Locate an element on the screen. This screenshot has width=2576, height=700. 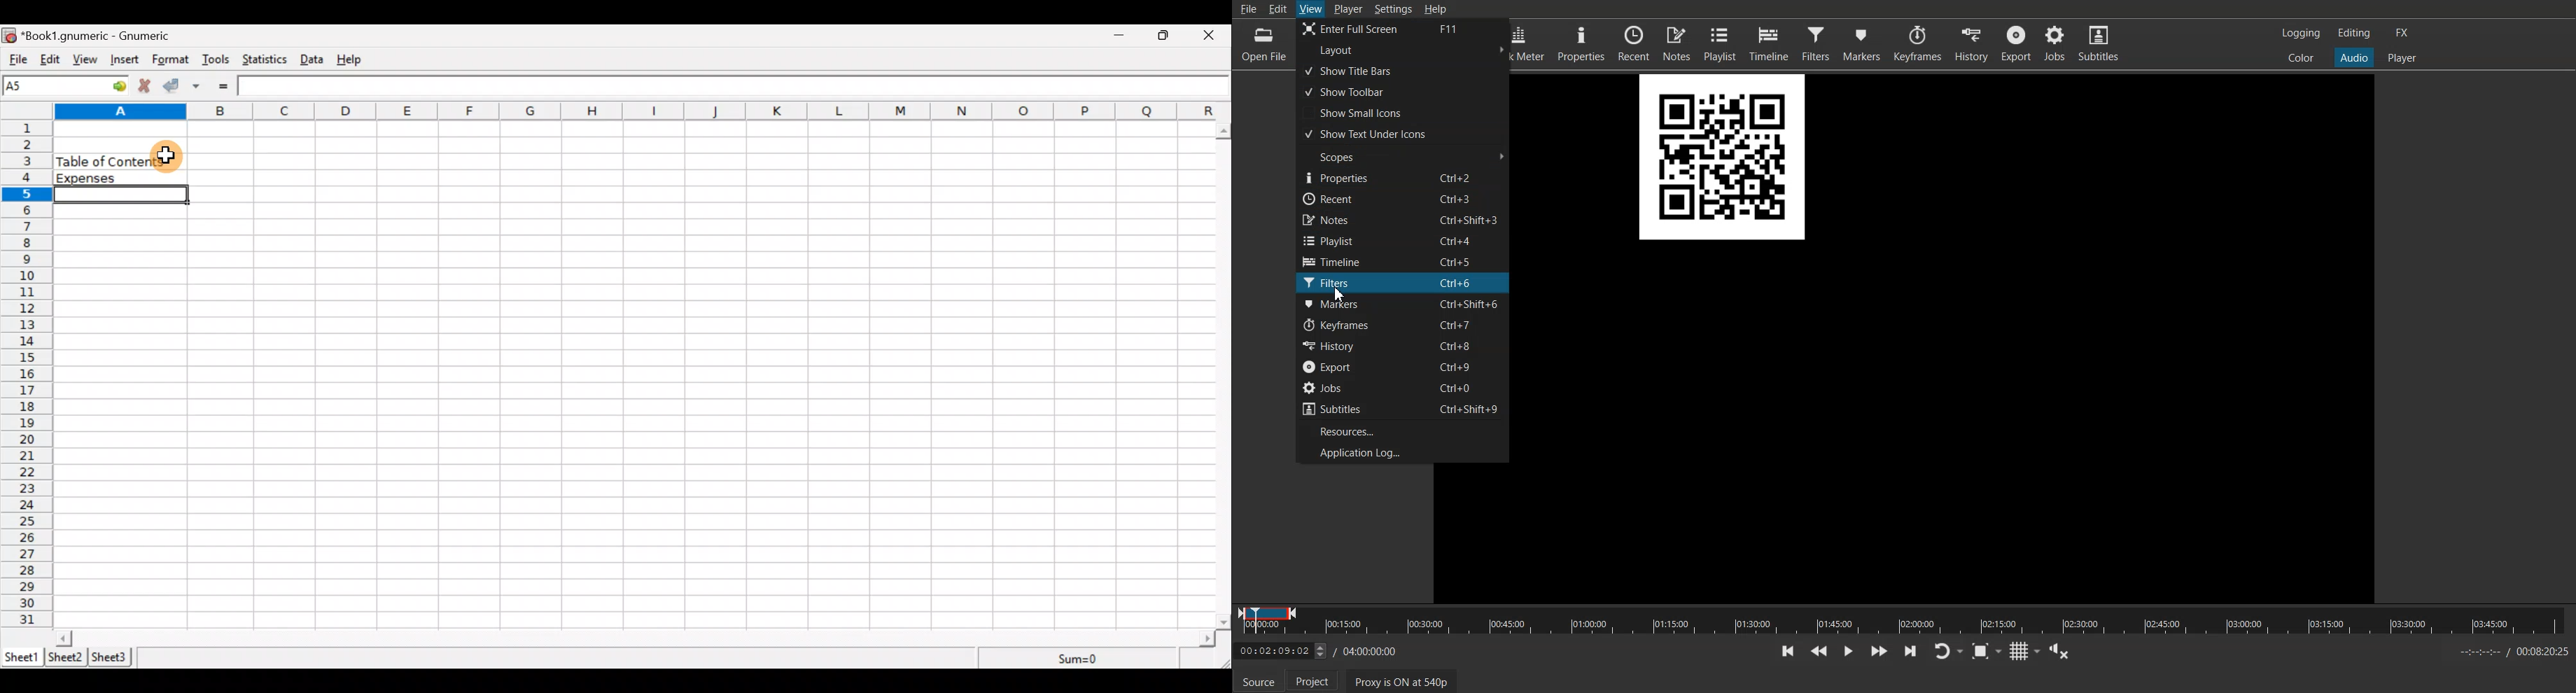
Cursor hovering on cell A3 is located at coordinates (167, 154).